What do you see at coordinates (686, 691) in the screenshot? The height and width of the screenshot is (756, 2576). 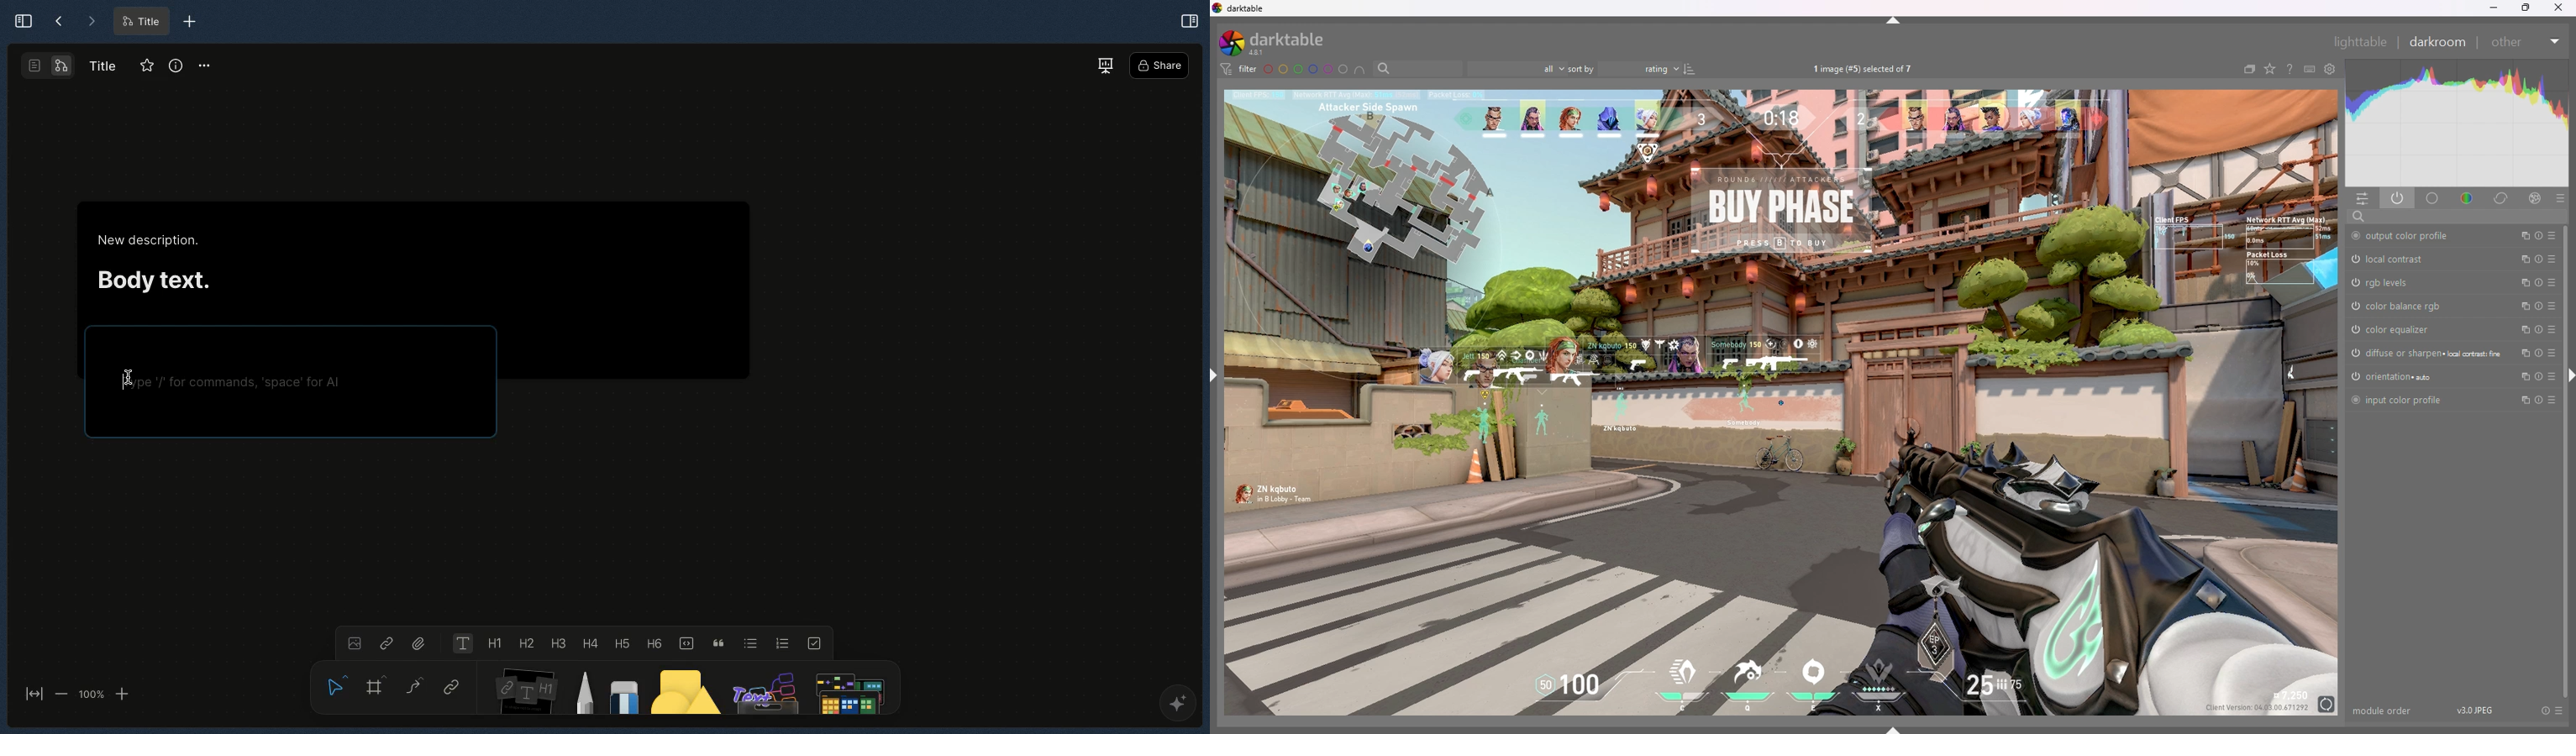 I see `Shape` at bounding box center [686, 691].